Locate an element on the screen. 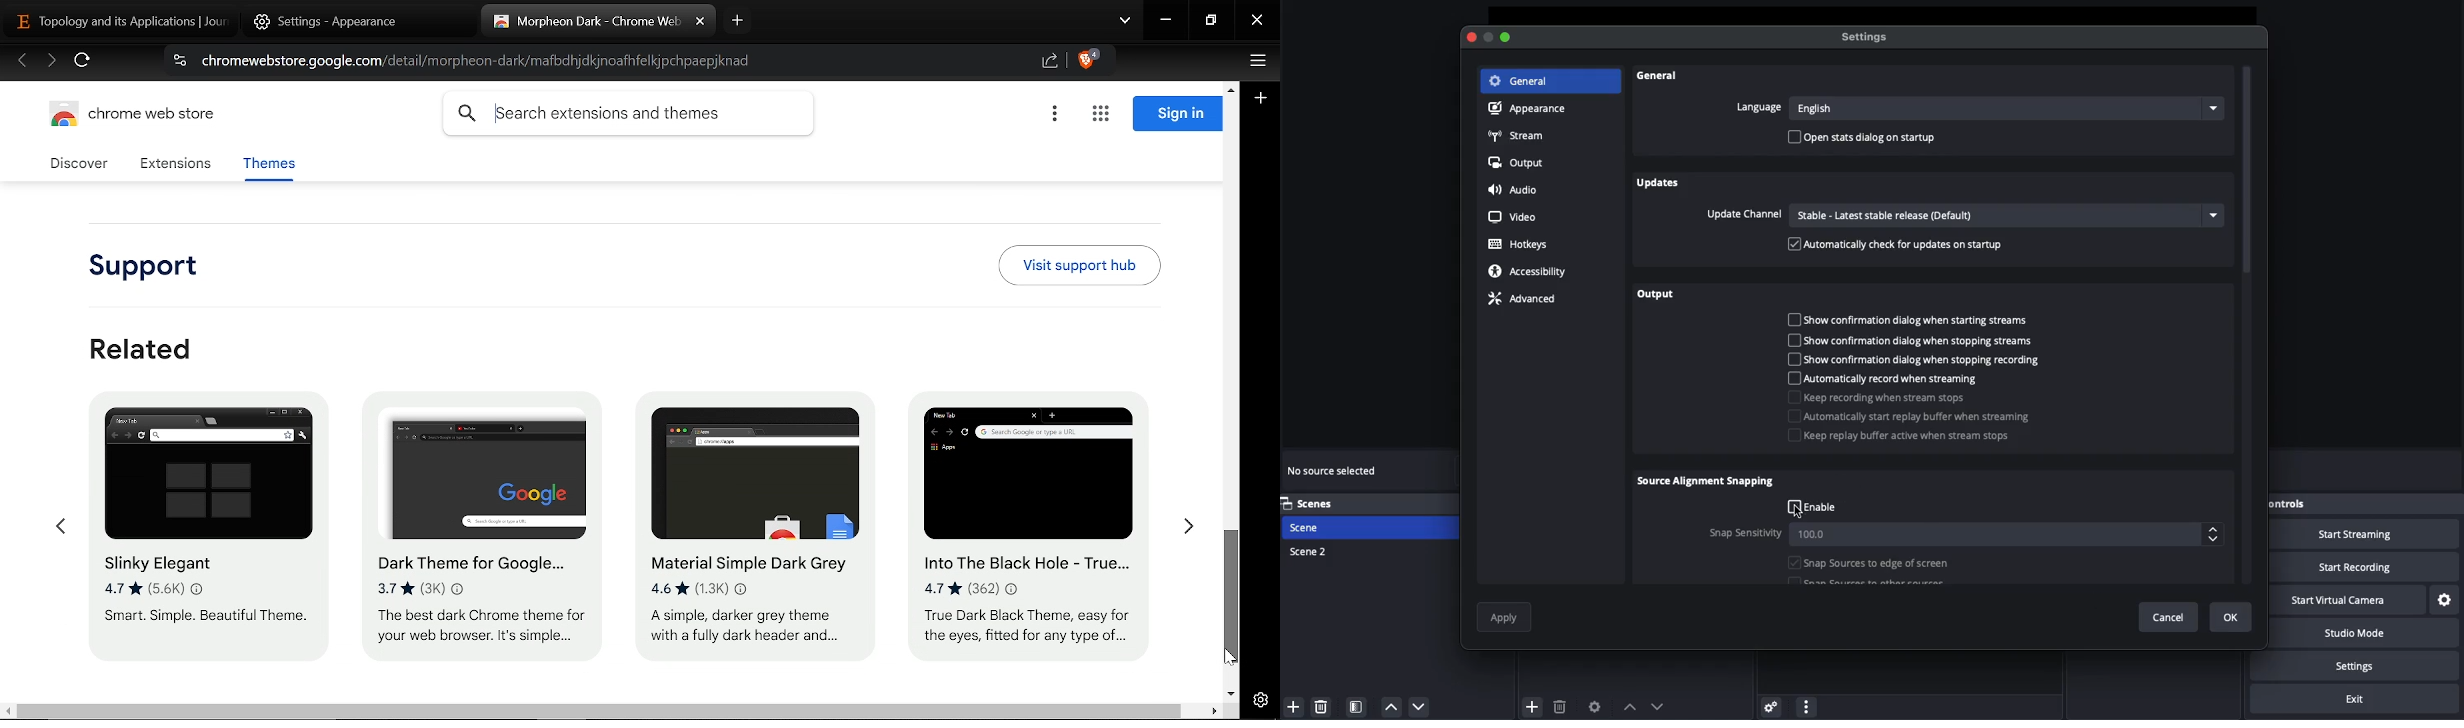 The width and height of the screenshot is (2464, 728). Scene filter is located at coordinates (1357, 708).